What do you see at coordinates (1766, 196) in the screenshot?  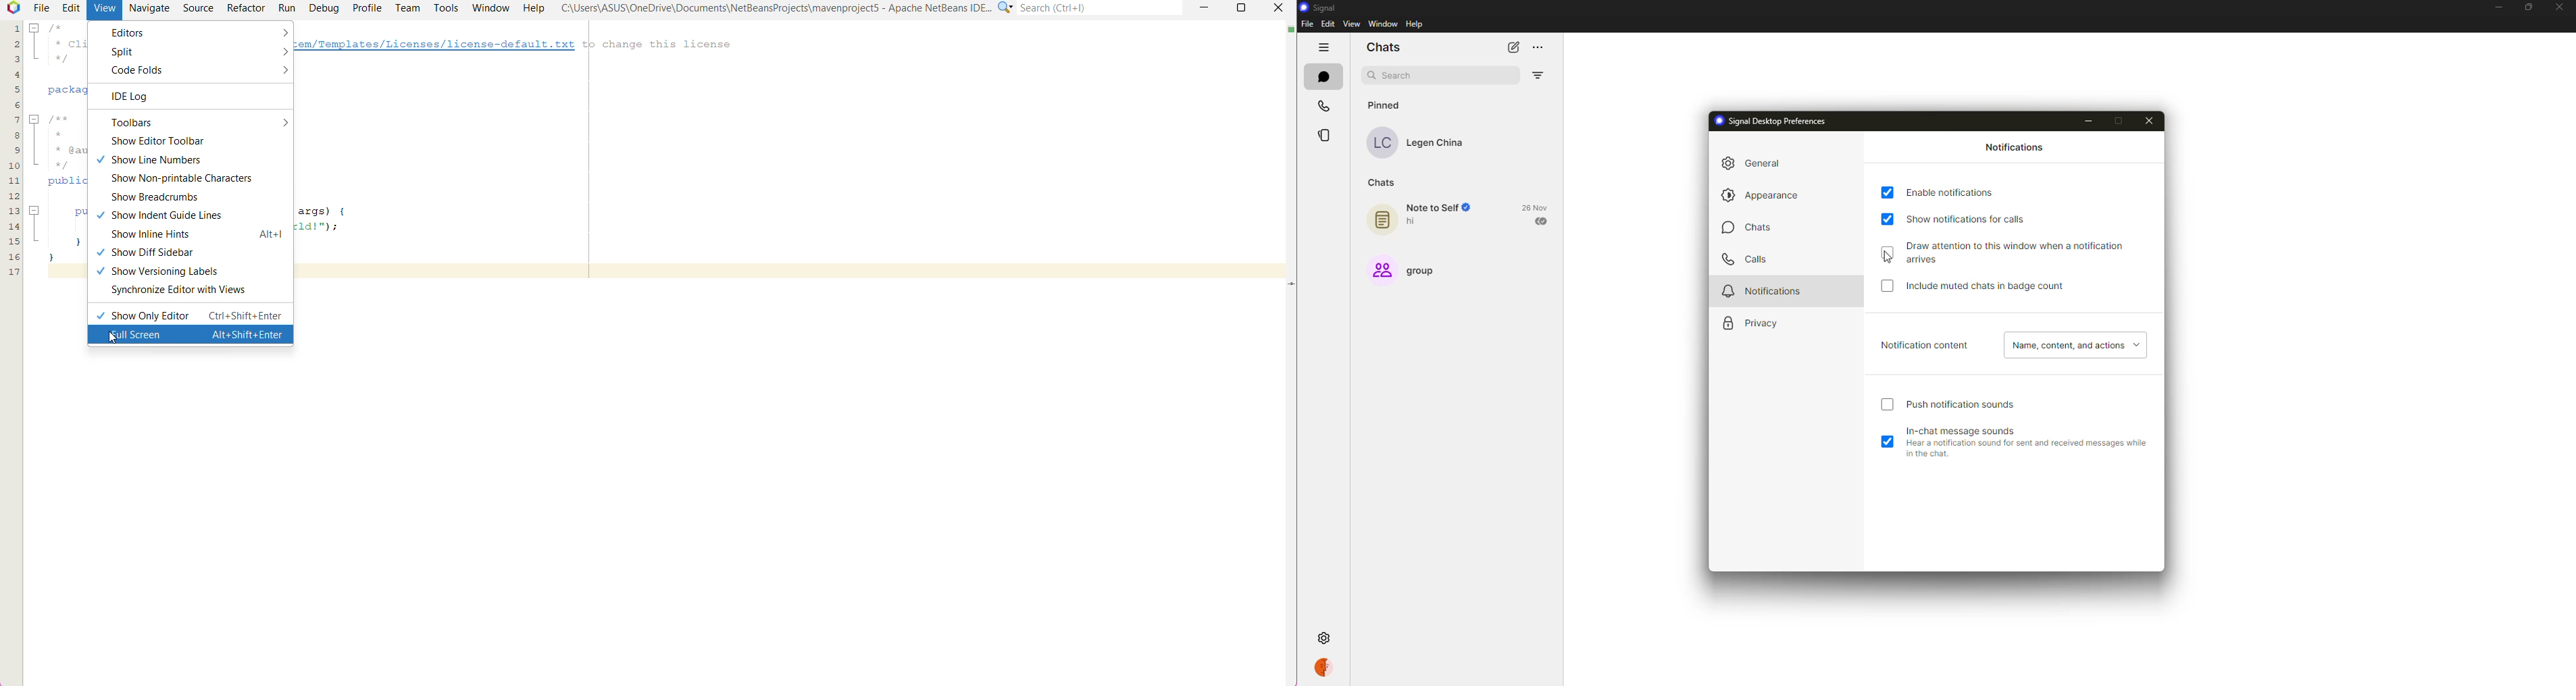 I see `appearance` at bounding box center [1766, 196].